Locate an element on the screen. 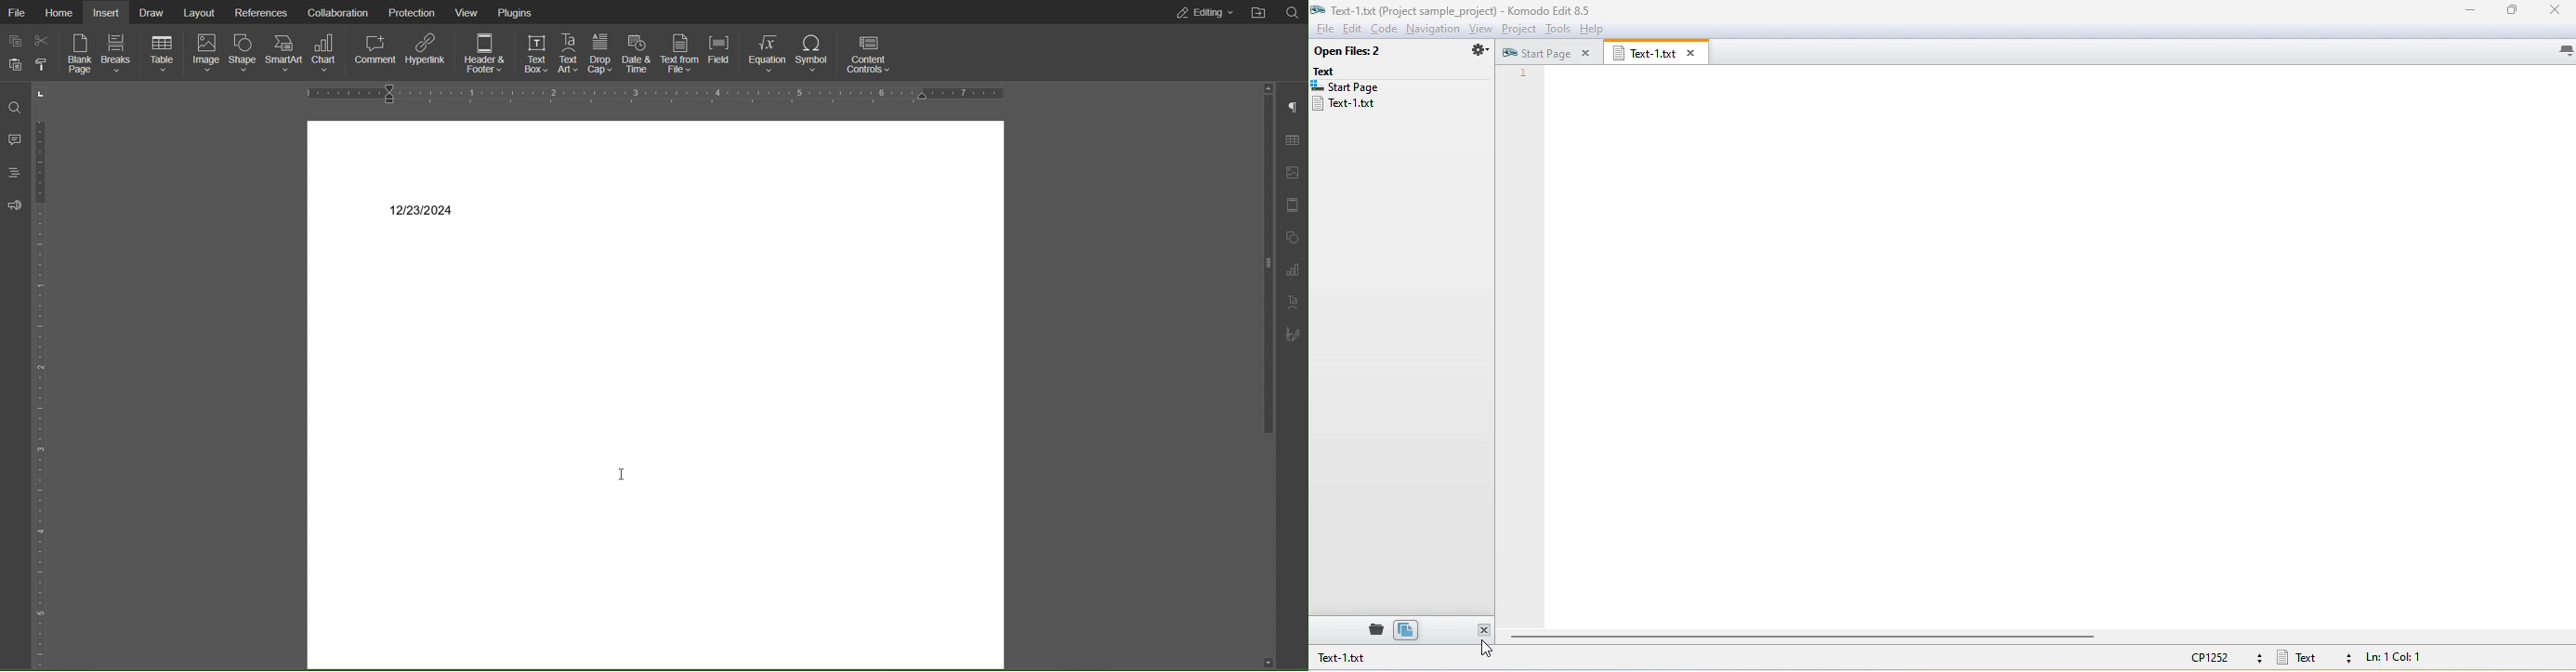 Image resolution: width=2576 pixels, height=672 pixels. Date & Time is located at coordinates (637, 51).